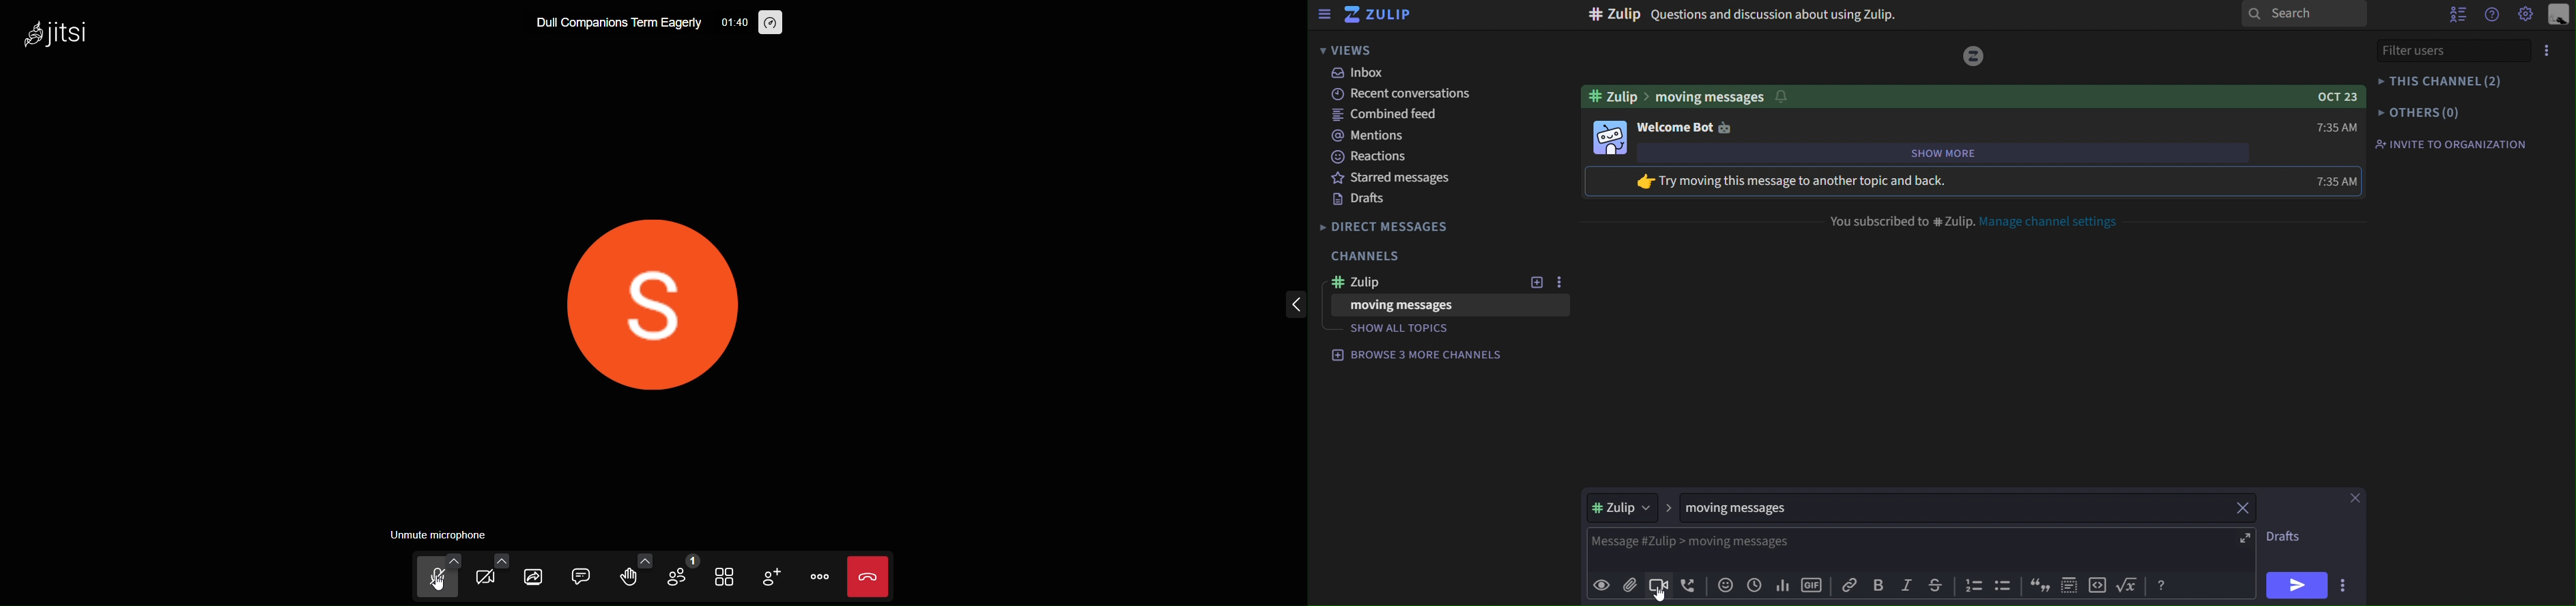 Image resolution: width=2576 pixels, height=616 pixels. What do you see at coordinates (1411, 306) in the screenshot?
I see `moving messages` at bounding box center [1411, 306].